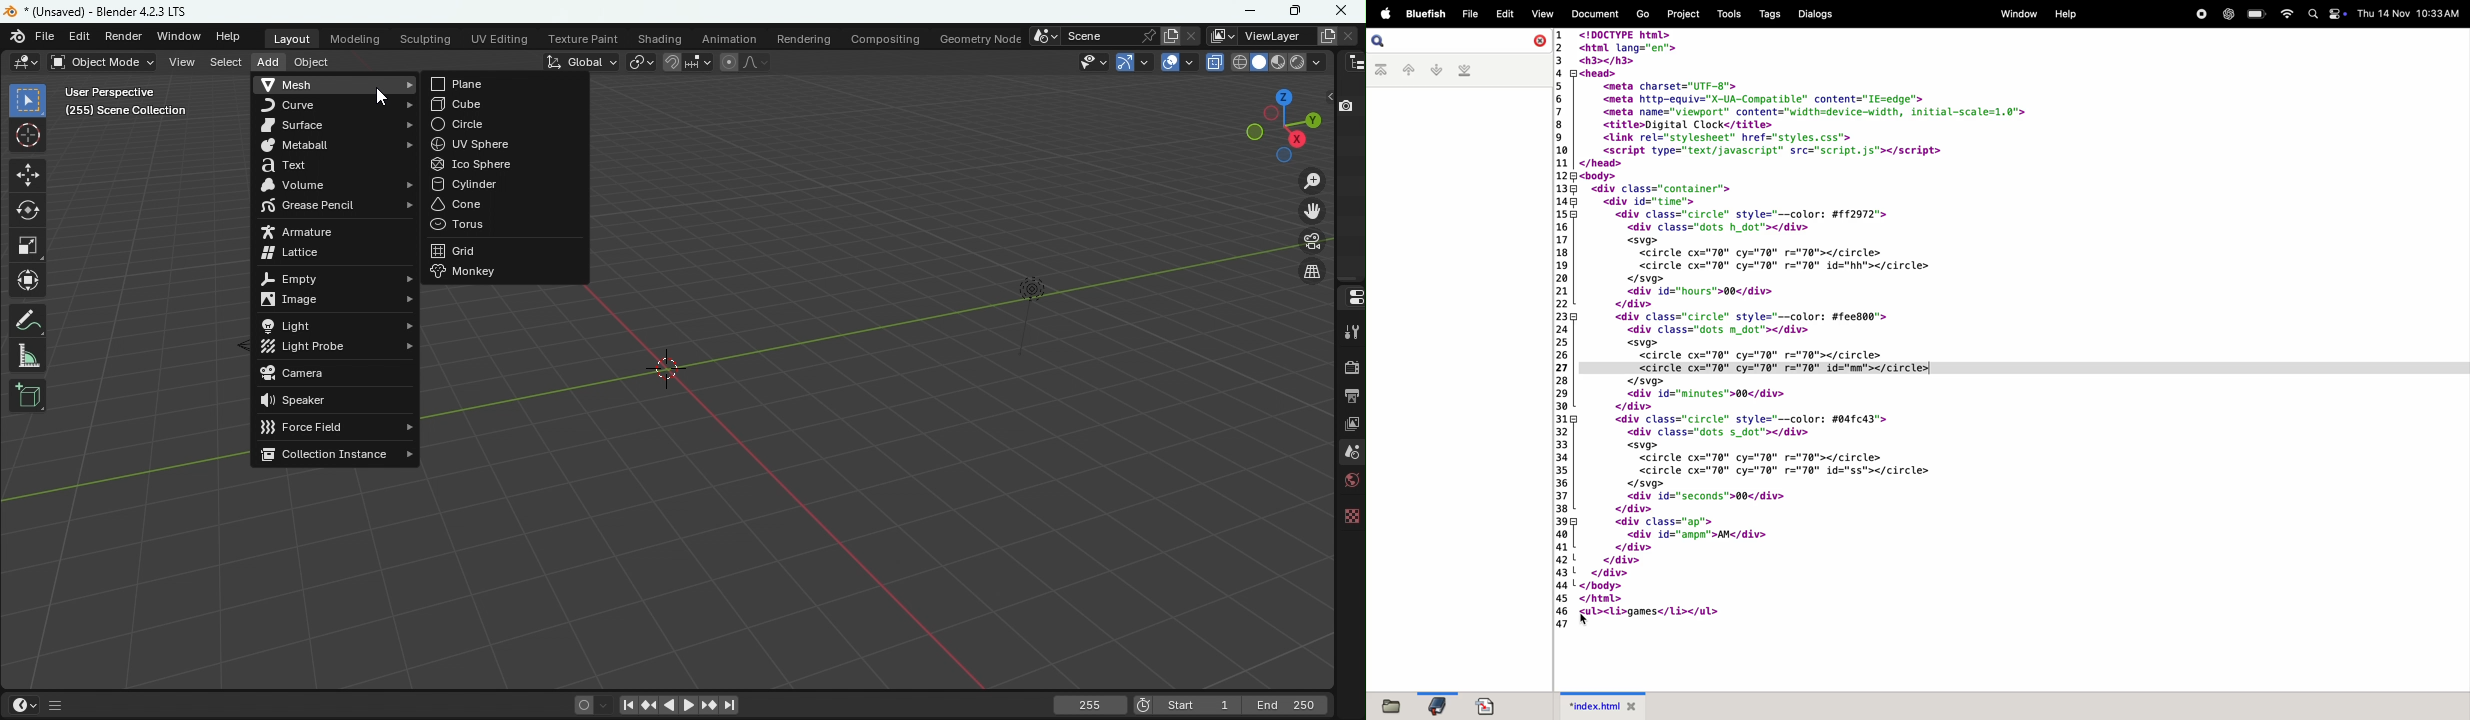 The height and width of the screenshot is (728, 2492). Describe the element at coordinates (1597, 13) in the screenshot. I see `Document` at that location.